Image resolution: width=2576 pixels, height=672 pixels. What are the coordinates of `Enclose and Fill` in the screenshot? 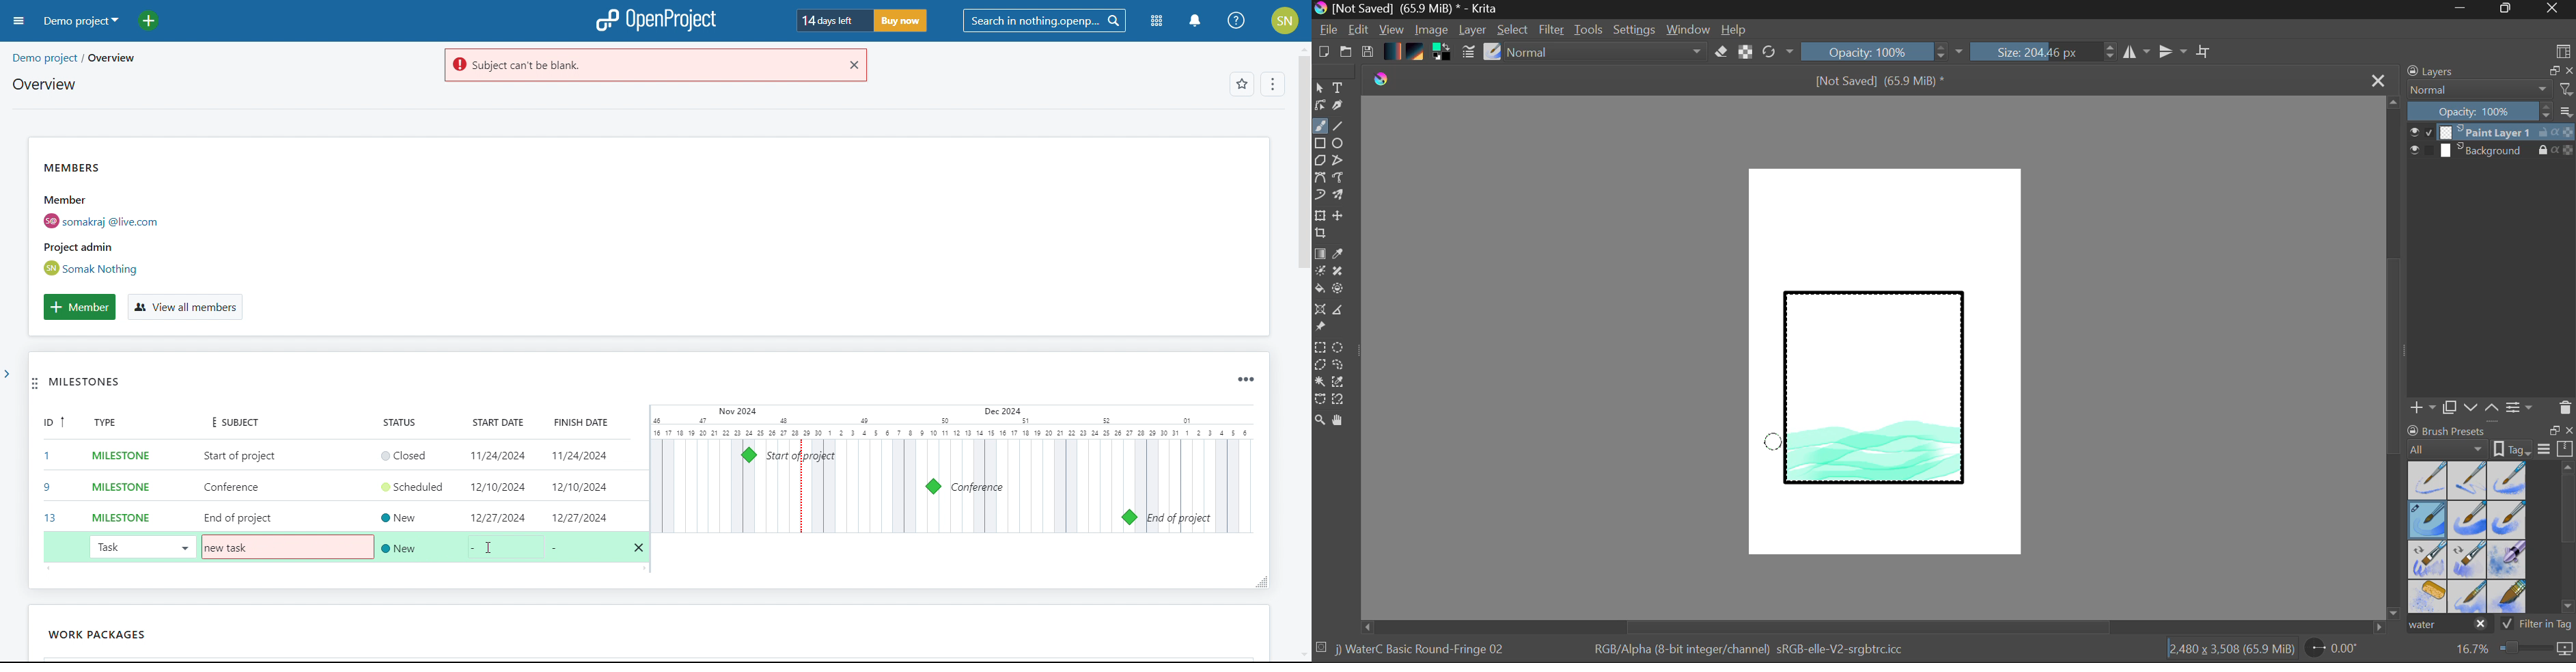 It's located at (1341, 290).